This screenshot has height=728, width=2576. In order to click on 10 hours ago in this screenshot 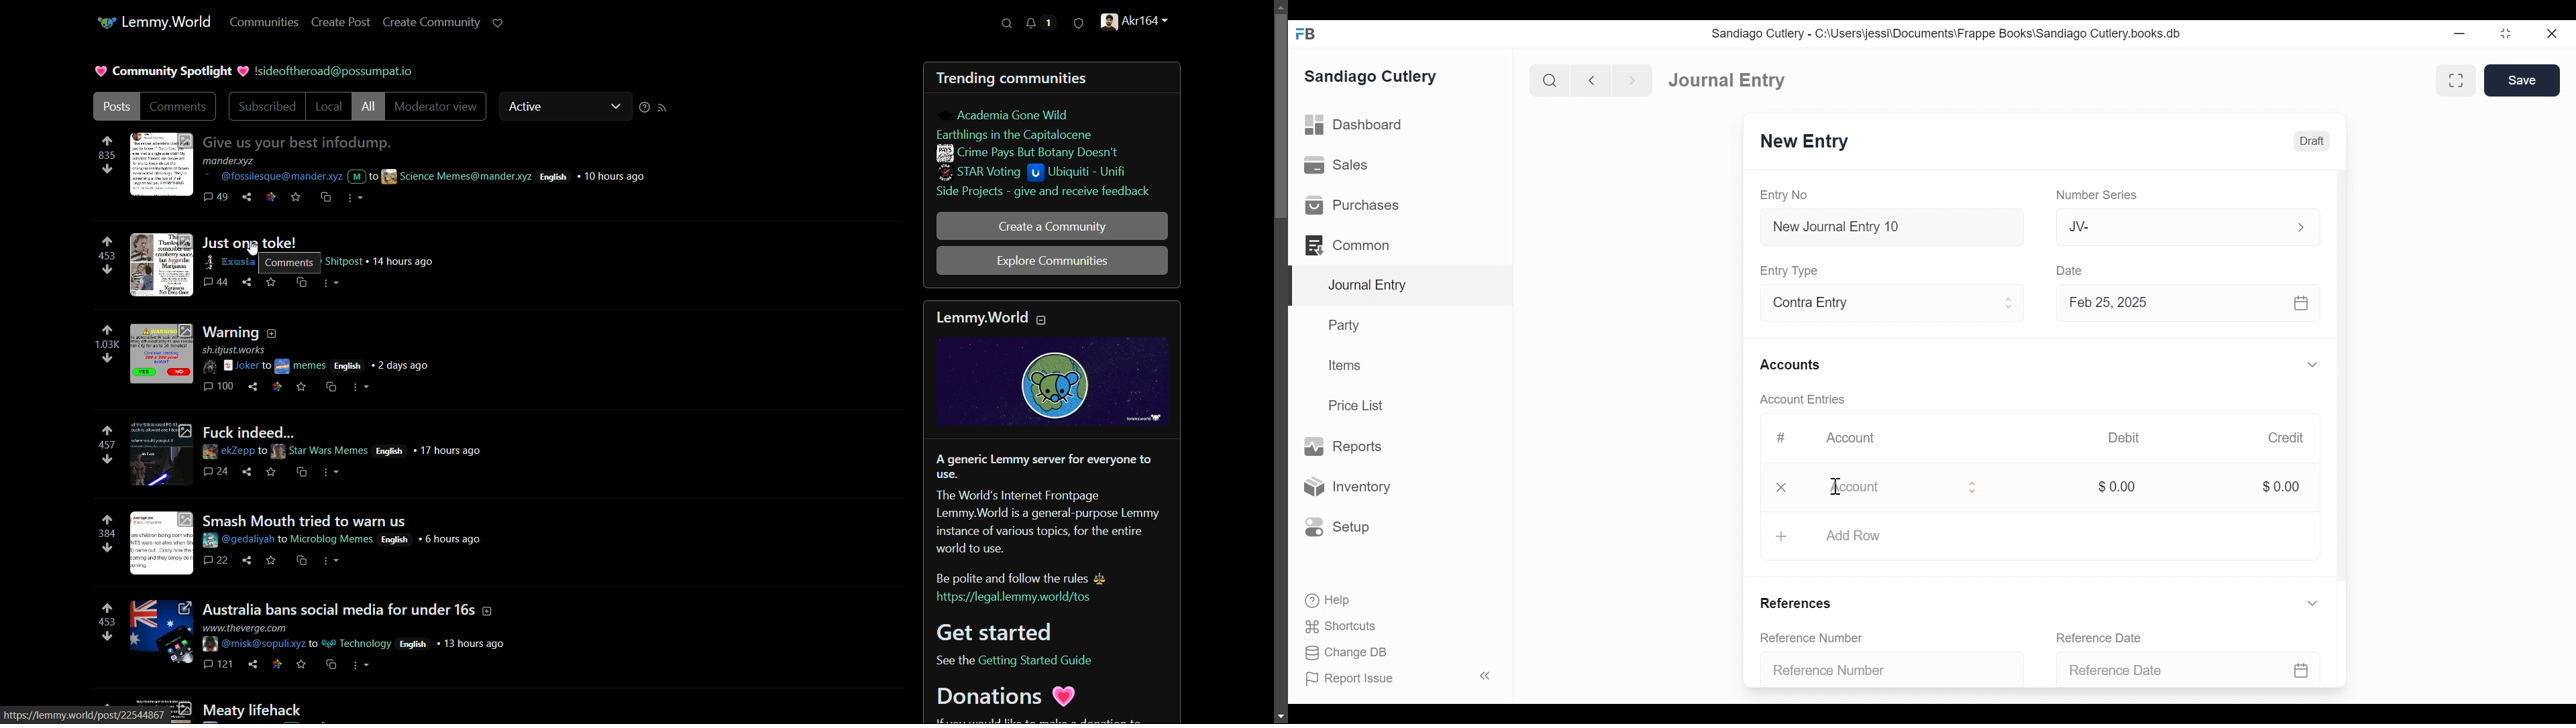, I will do `click(617, 177)`.